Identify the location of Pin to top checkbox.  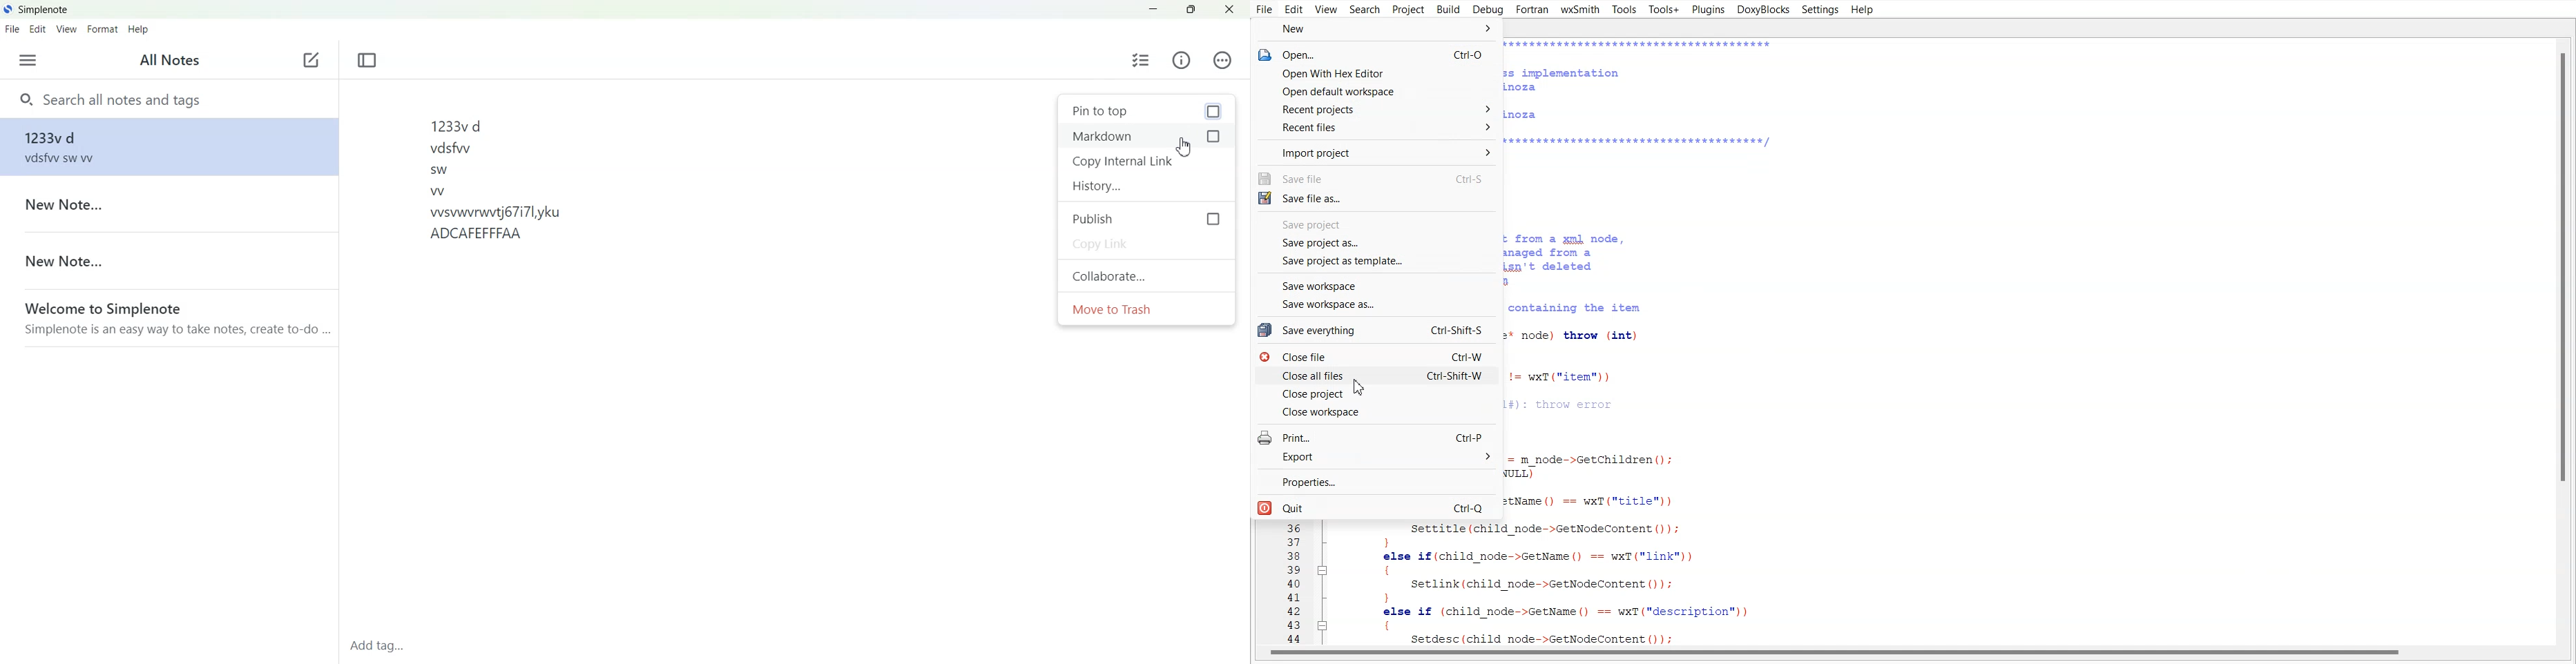
(1146, 111).